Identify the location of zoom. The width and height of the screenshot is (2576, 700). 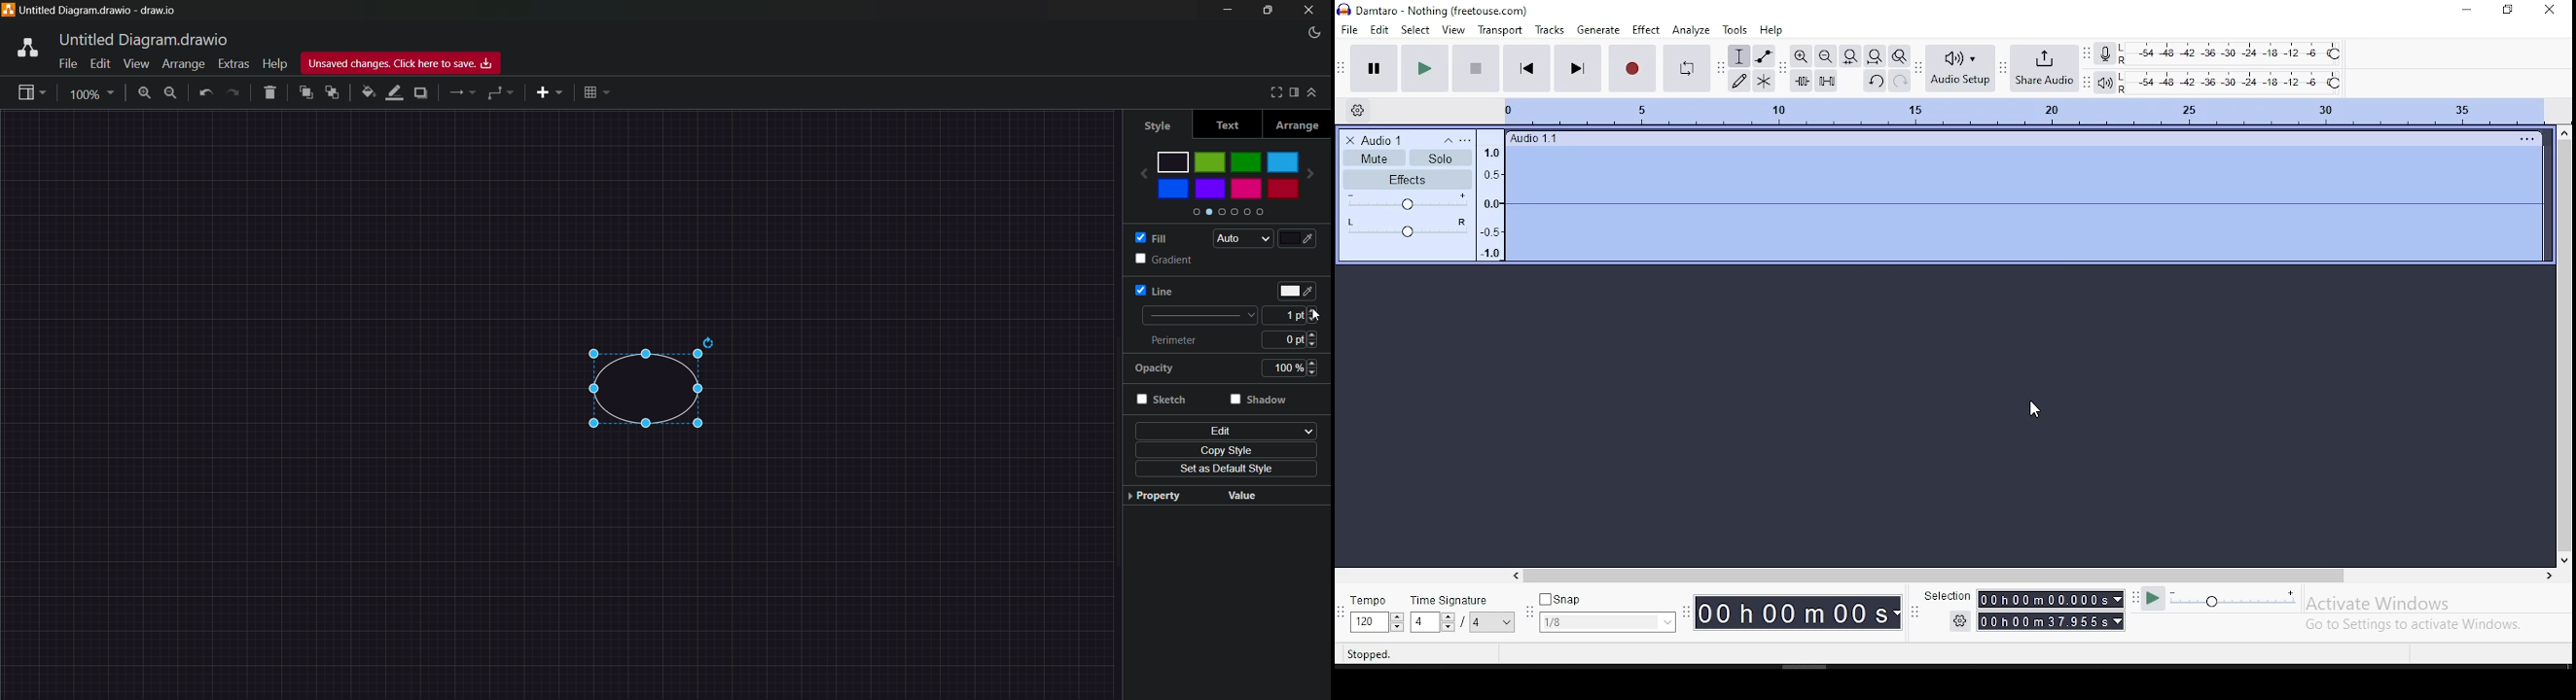
(93, 94).